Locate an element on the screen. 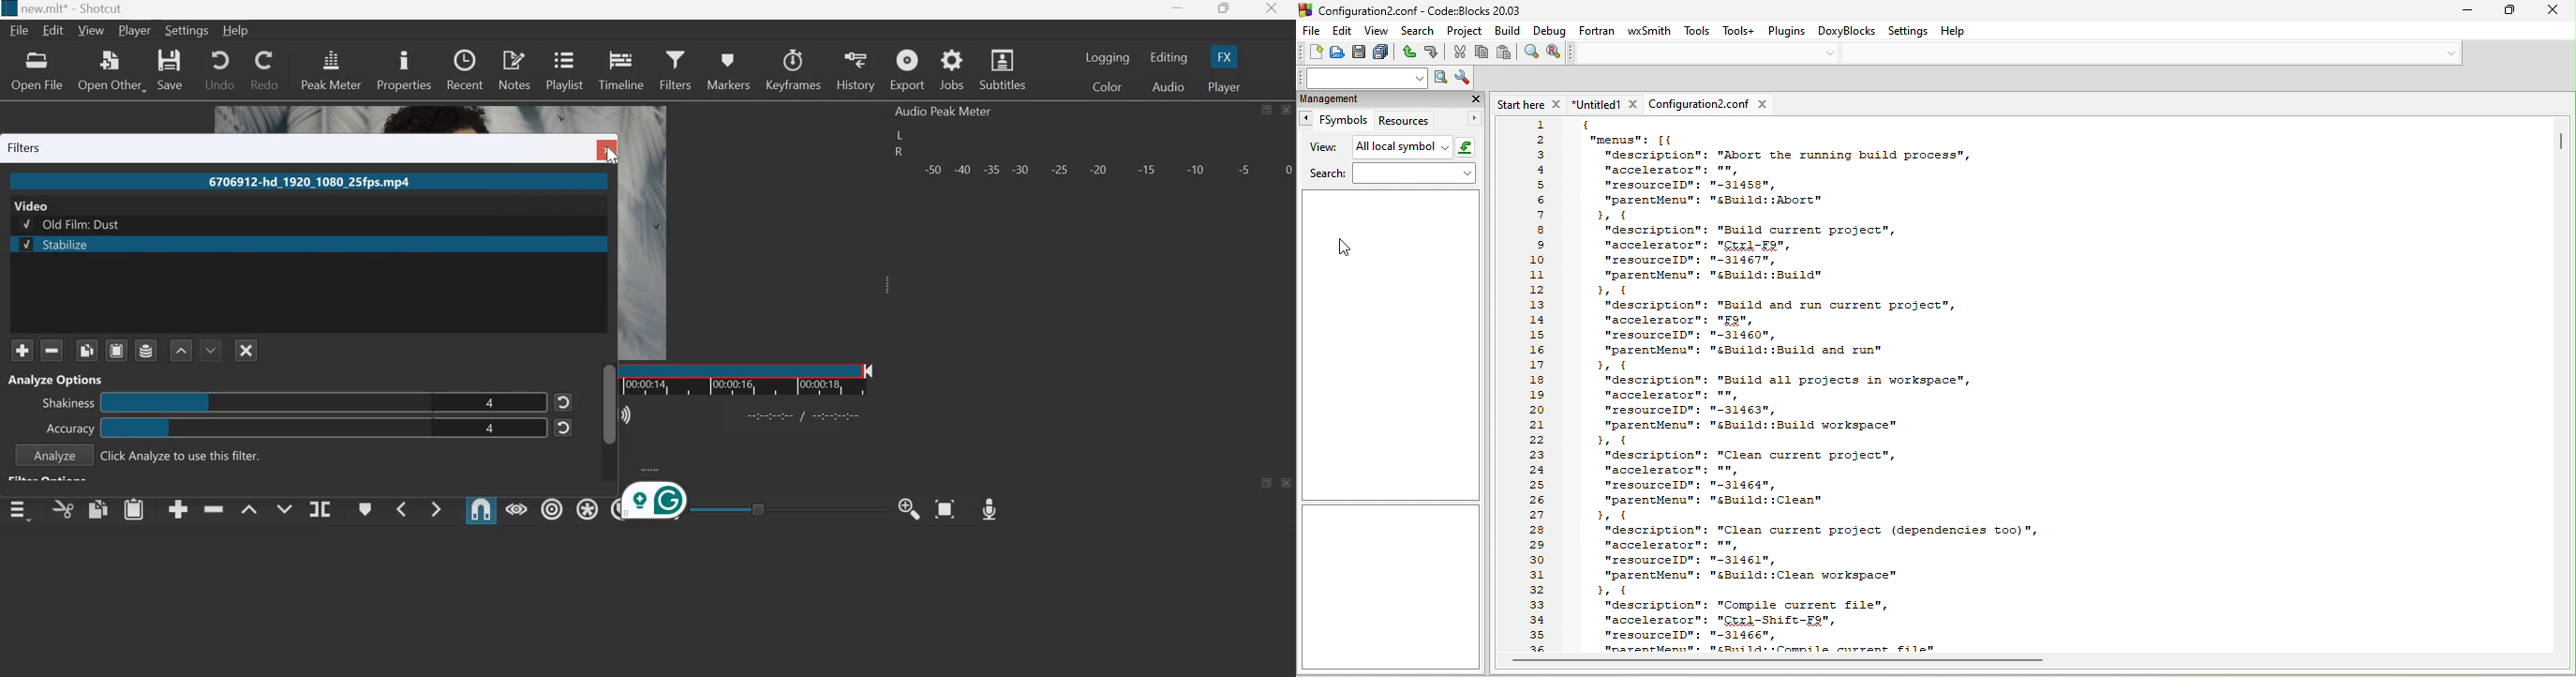  Right is located at coordinates (897, 153).